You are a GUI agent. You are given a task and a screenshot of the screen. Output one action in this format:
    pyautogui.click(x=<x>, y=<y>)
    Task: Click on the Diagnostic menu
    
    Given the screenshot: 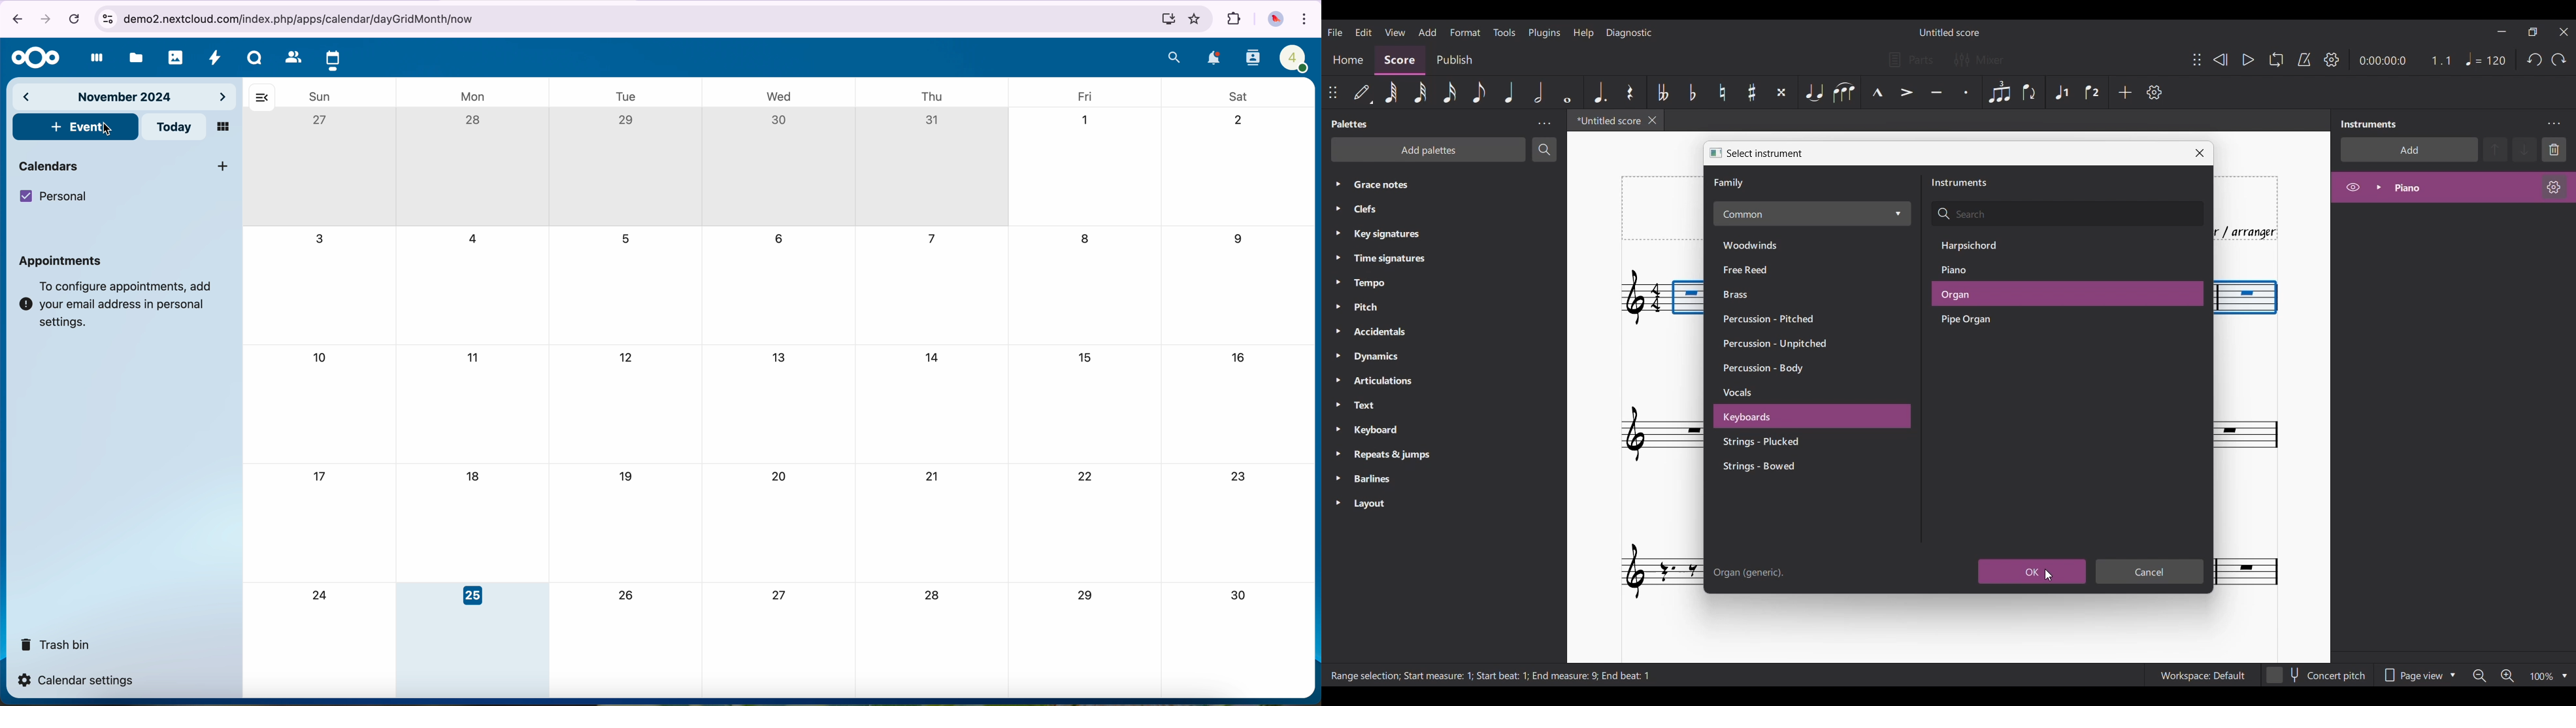 What is the action you would take?
    pyautogui.click(x=1630, y=33)
    